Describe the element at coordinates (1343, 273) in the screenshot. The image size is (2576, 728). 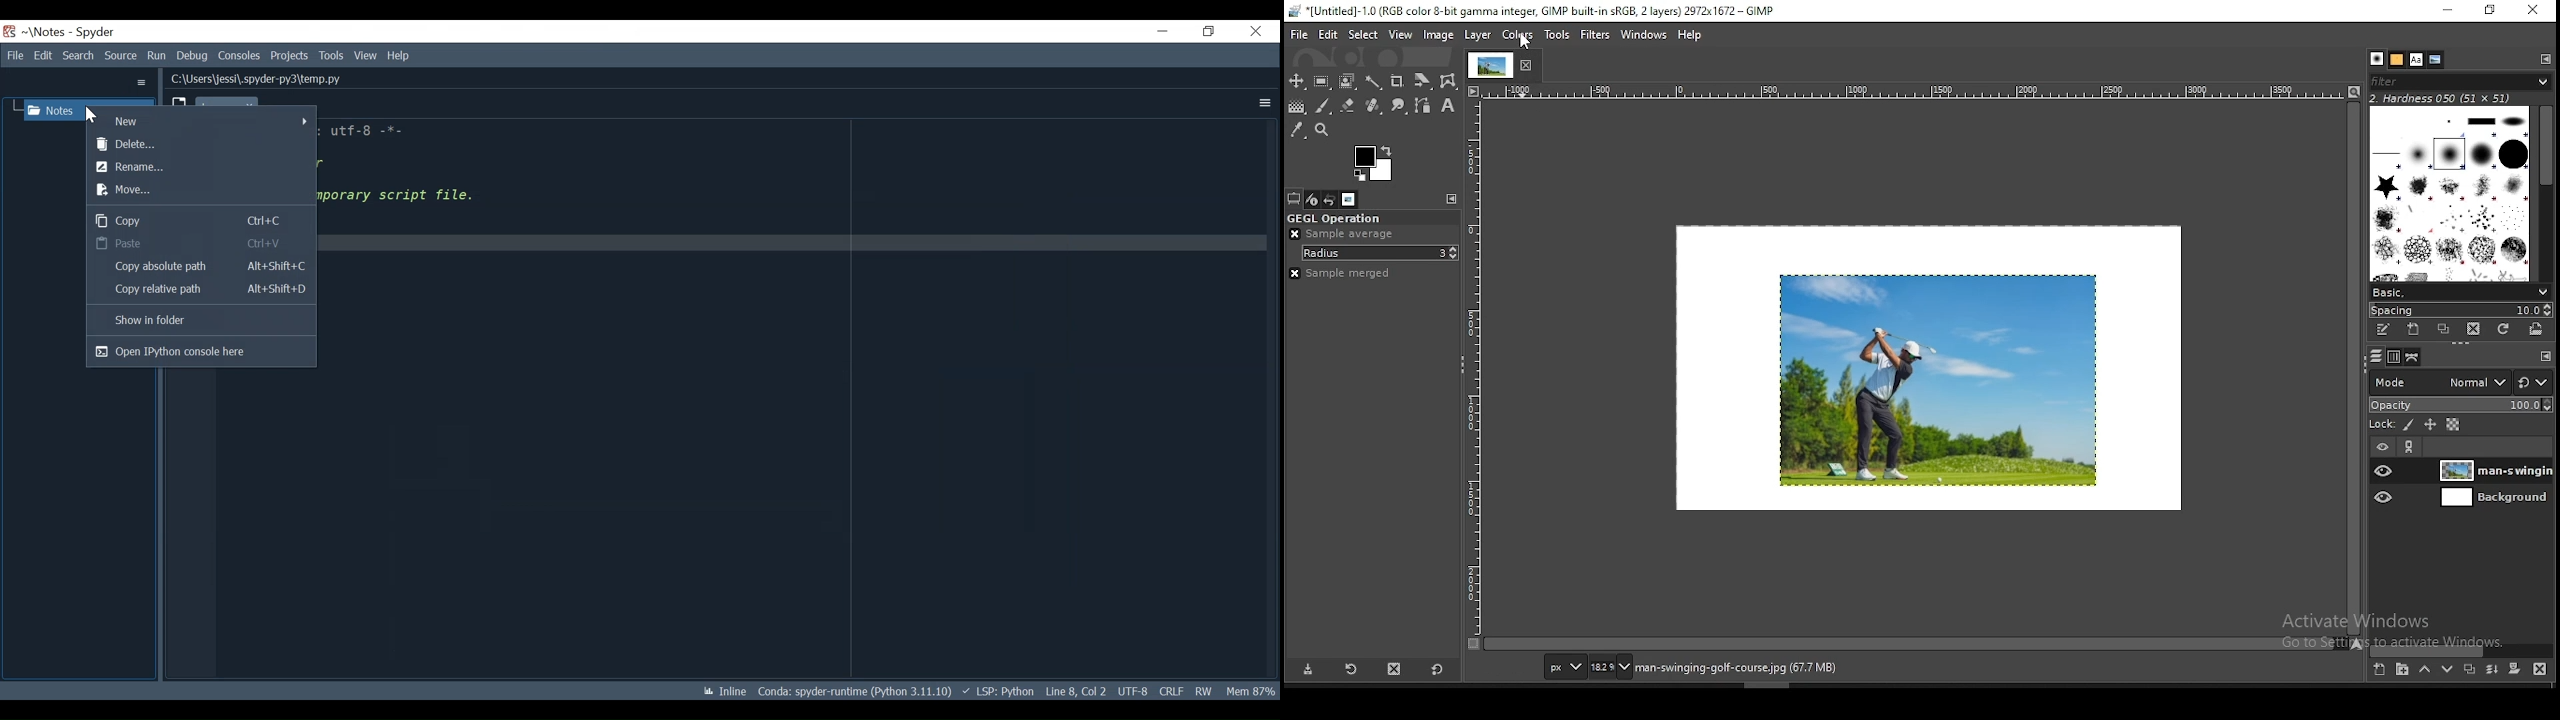
I see `sample merged` at that location.